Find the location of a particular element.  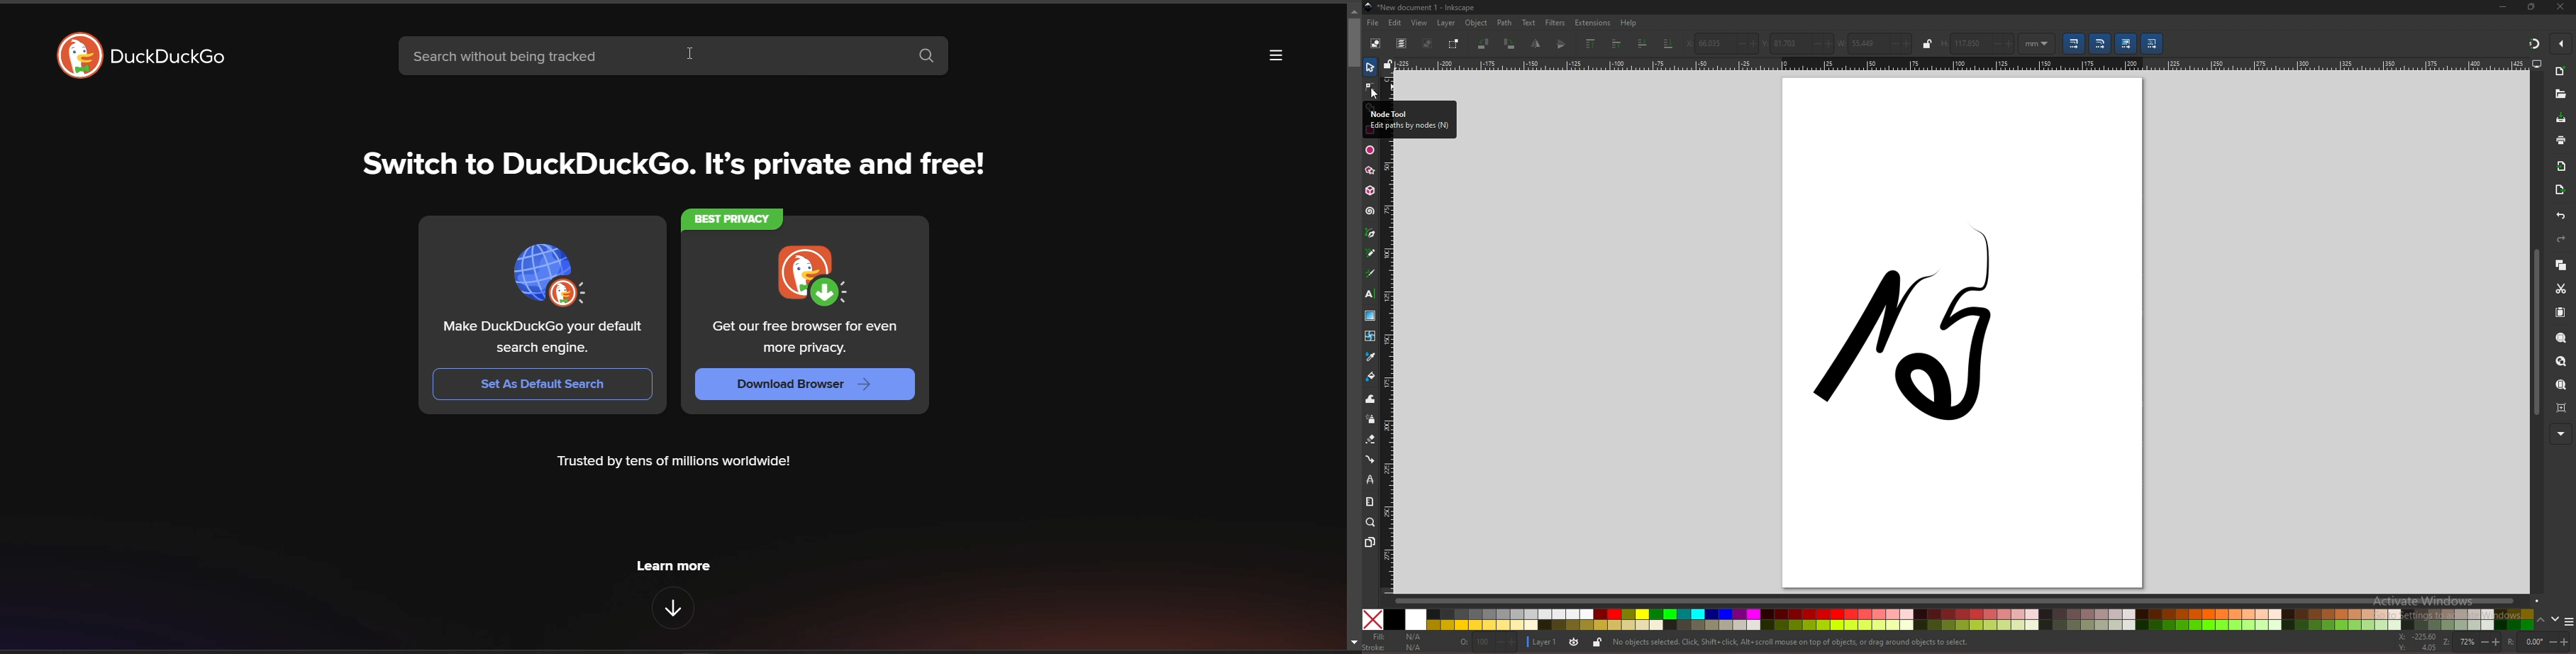

layer is located at coordinates (1543, 642).